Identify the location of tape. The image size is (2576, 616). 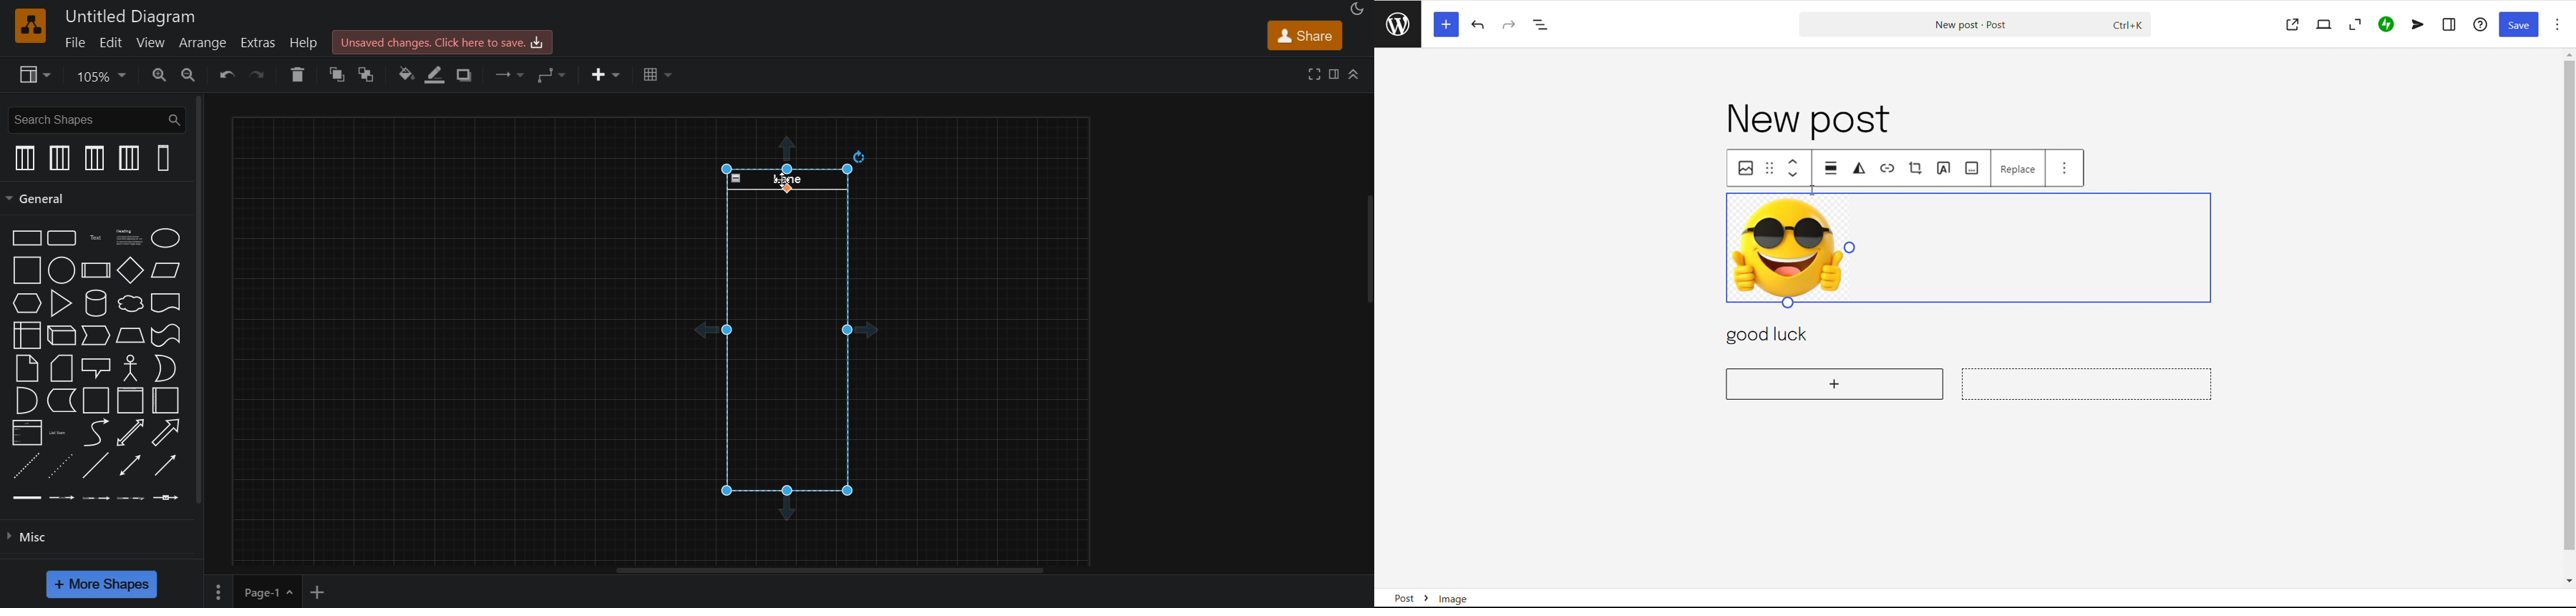
(166, 337).